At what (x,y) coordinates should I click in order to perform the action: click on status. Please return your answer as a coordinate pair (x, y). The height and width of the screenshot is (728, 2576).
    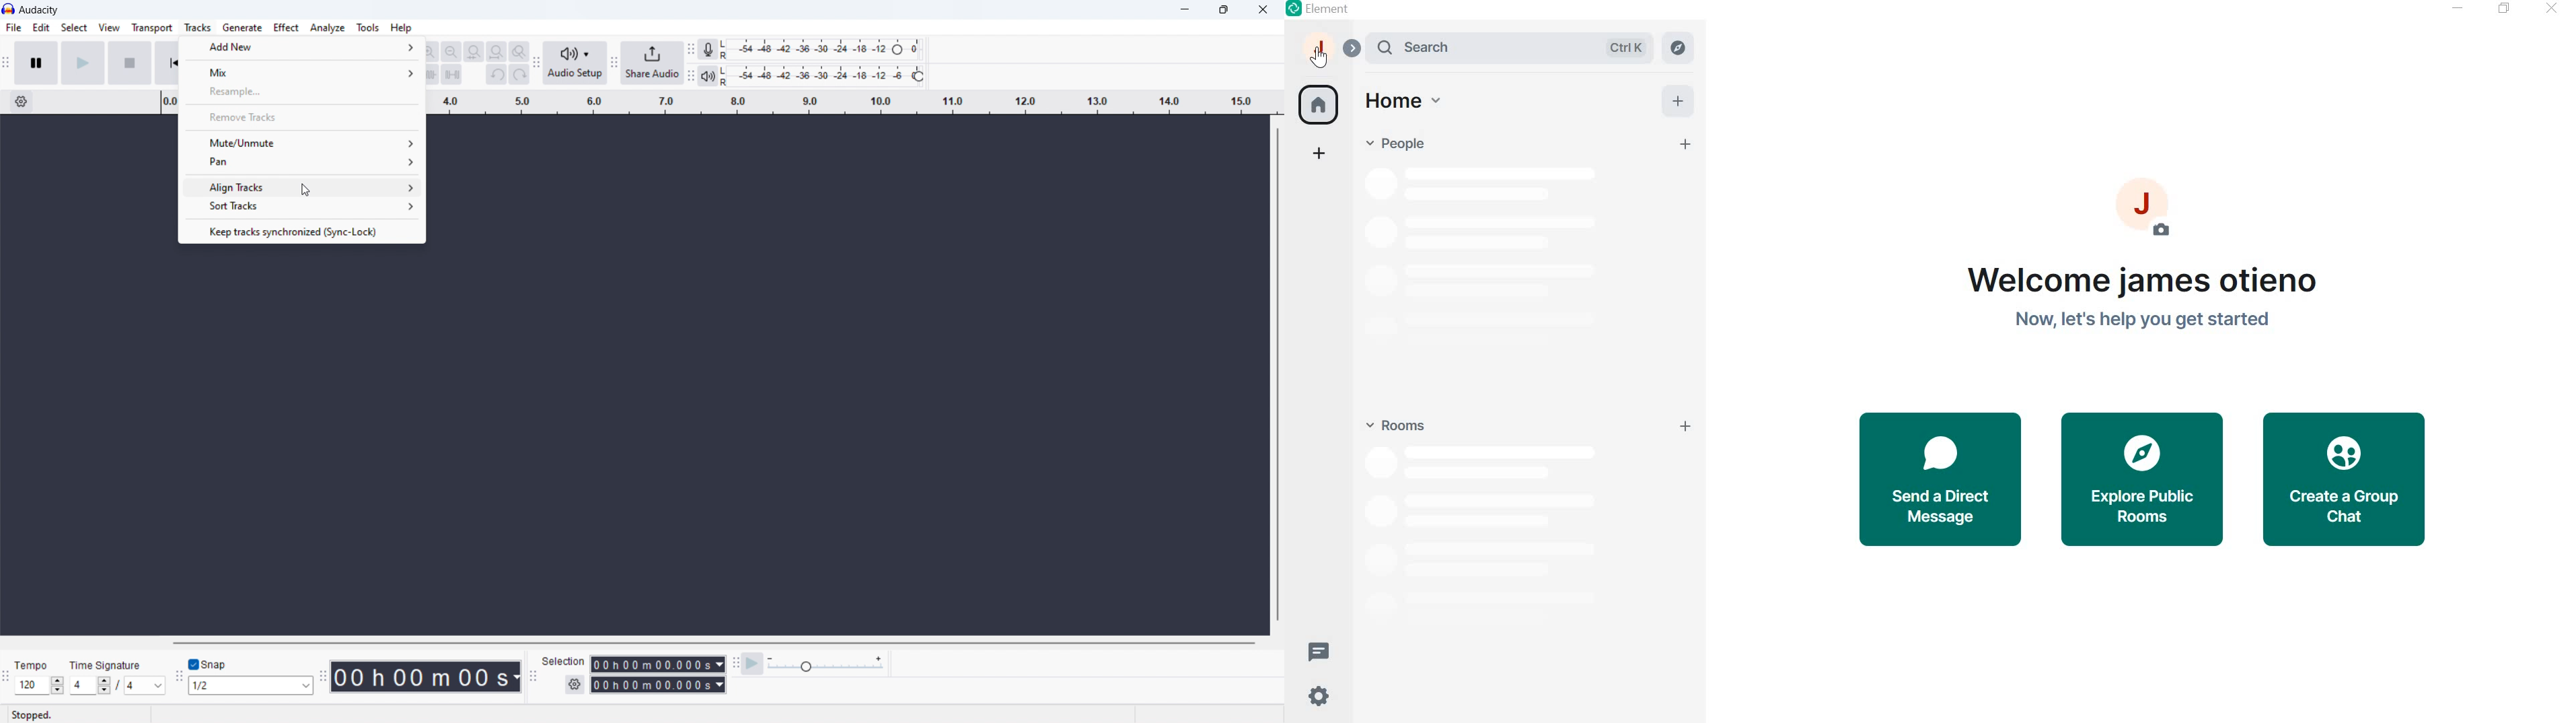
    Looking at the image, I should click on (33, 714).